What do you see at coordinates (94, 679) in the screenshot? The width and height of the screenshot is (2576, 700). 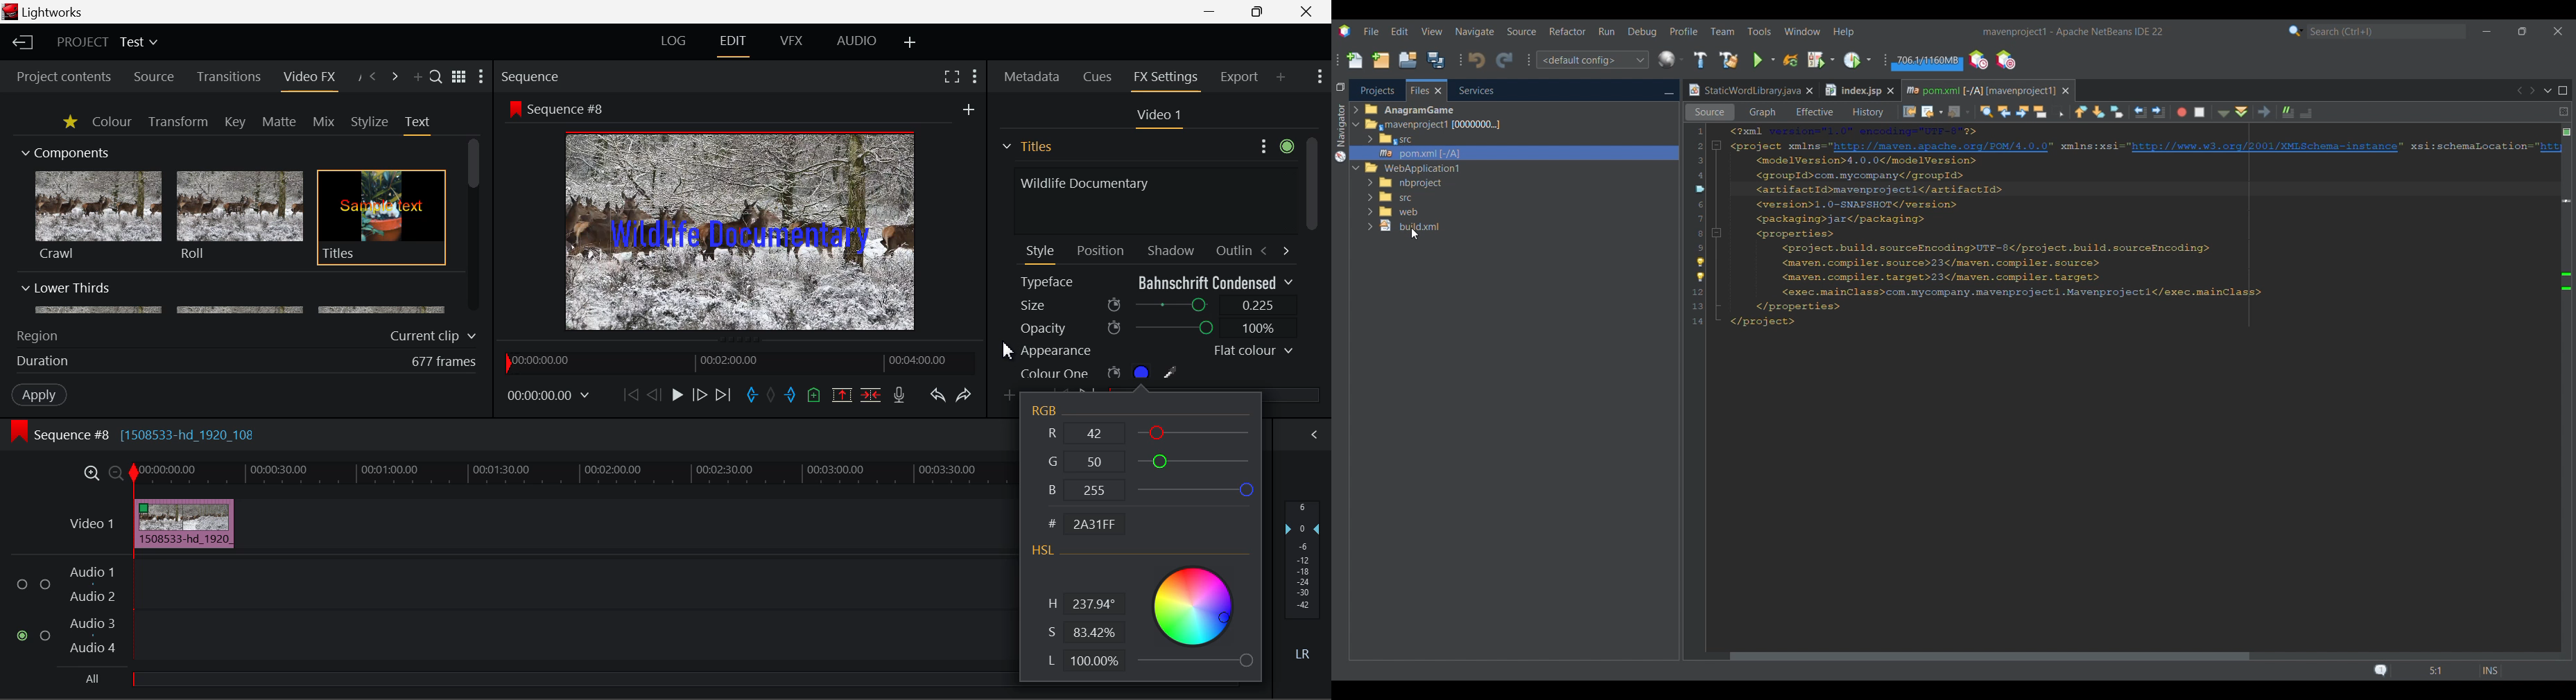 I see `All` at bounding box center [94, 679].